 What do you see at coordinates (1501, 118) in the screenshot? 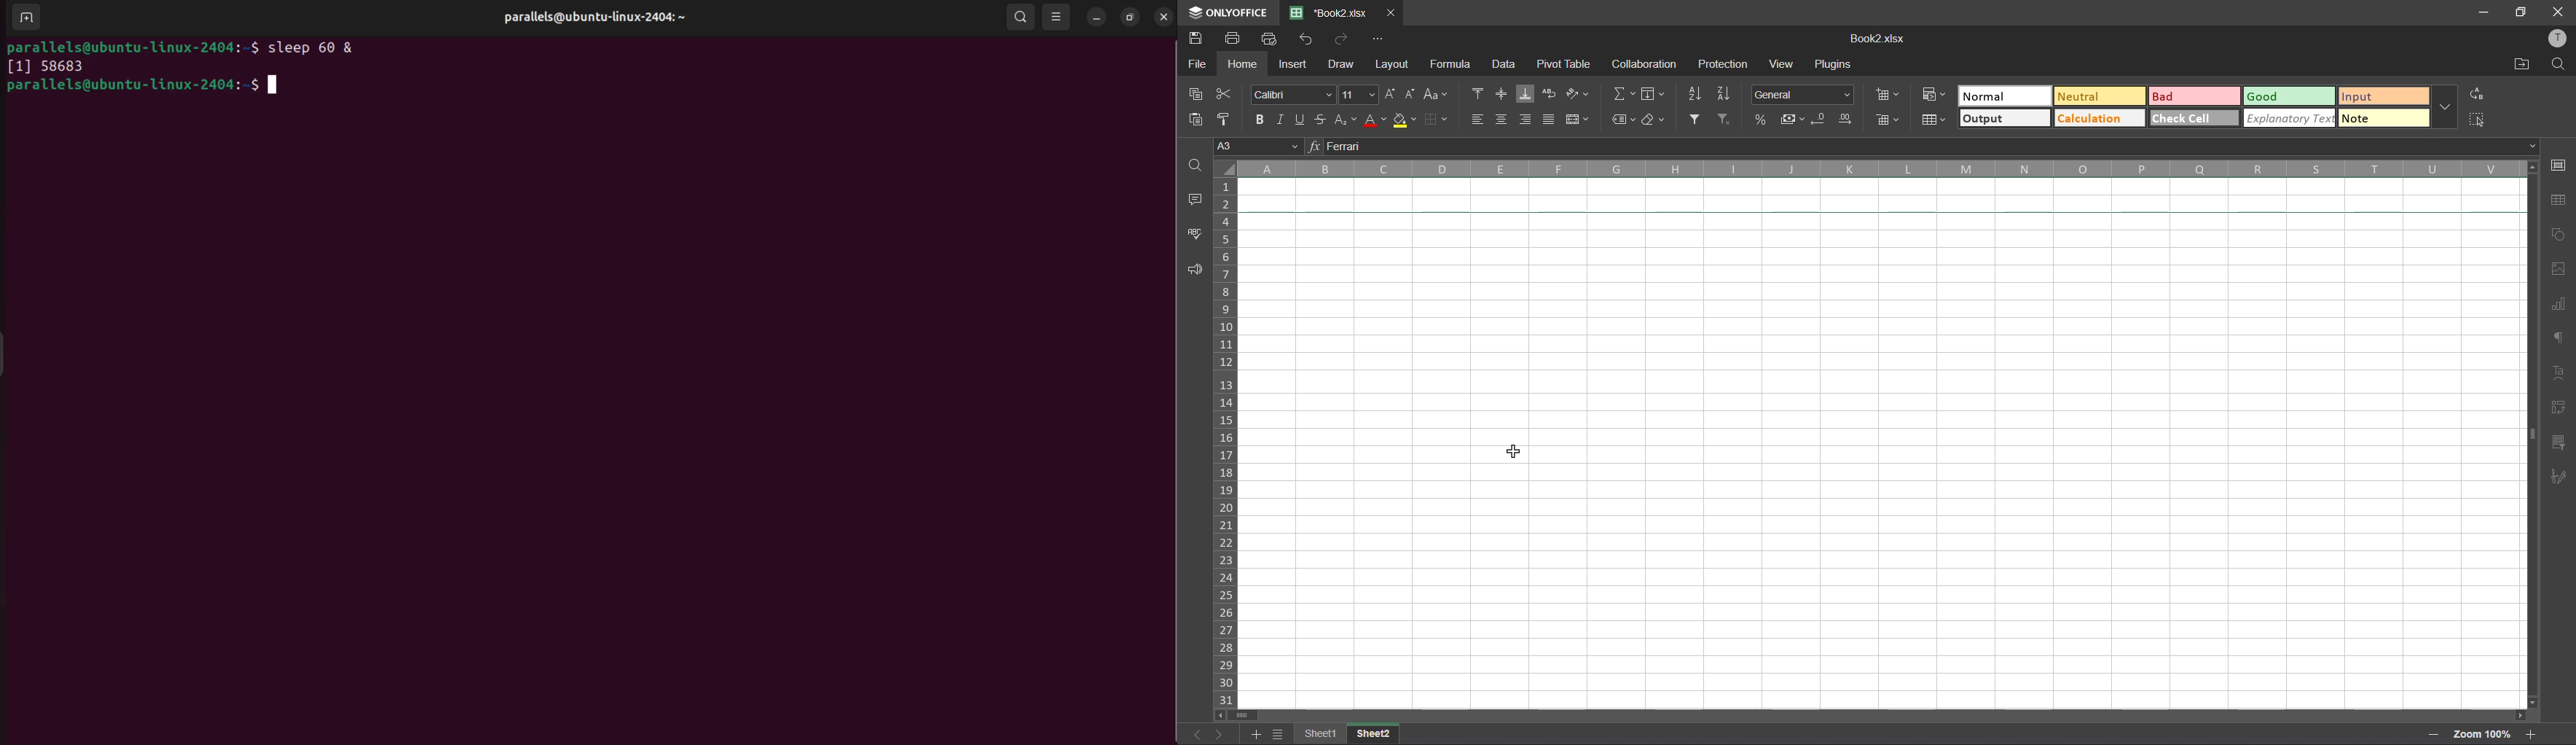
I see `align center` at bounding box center [1501, 118].